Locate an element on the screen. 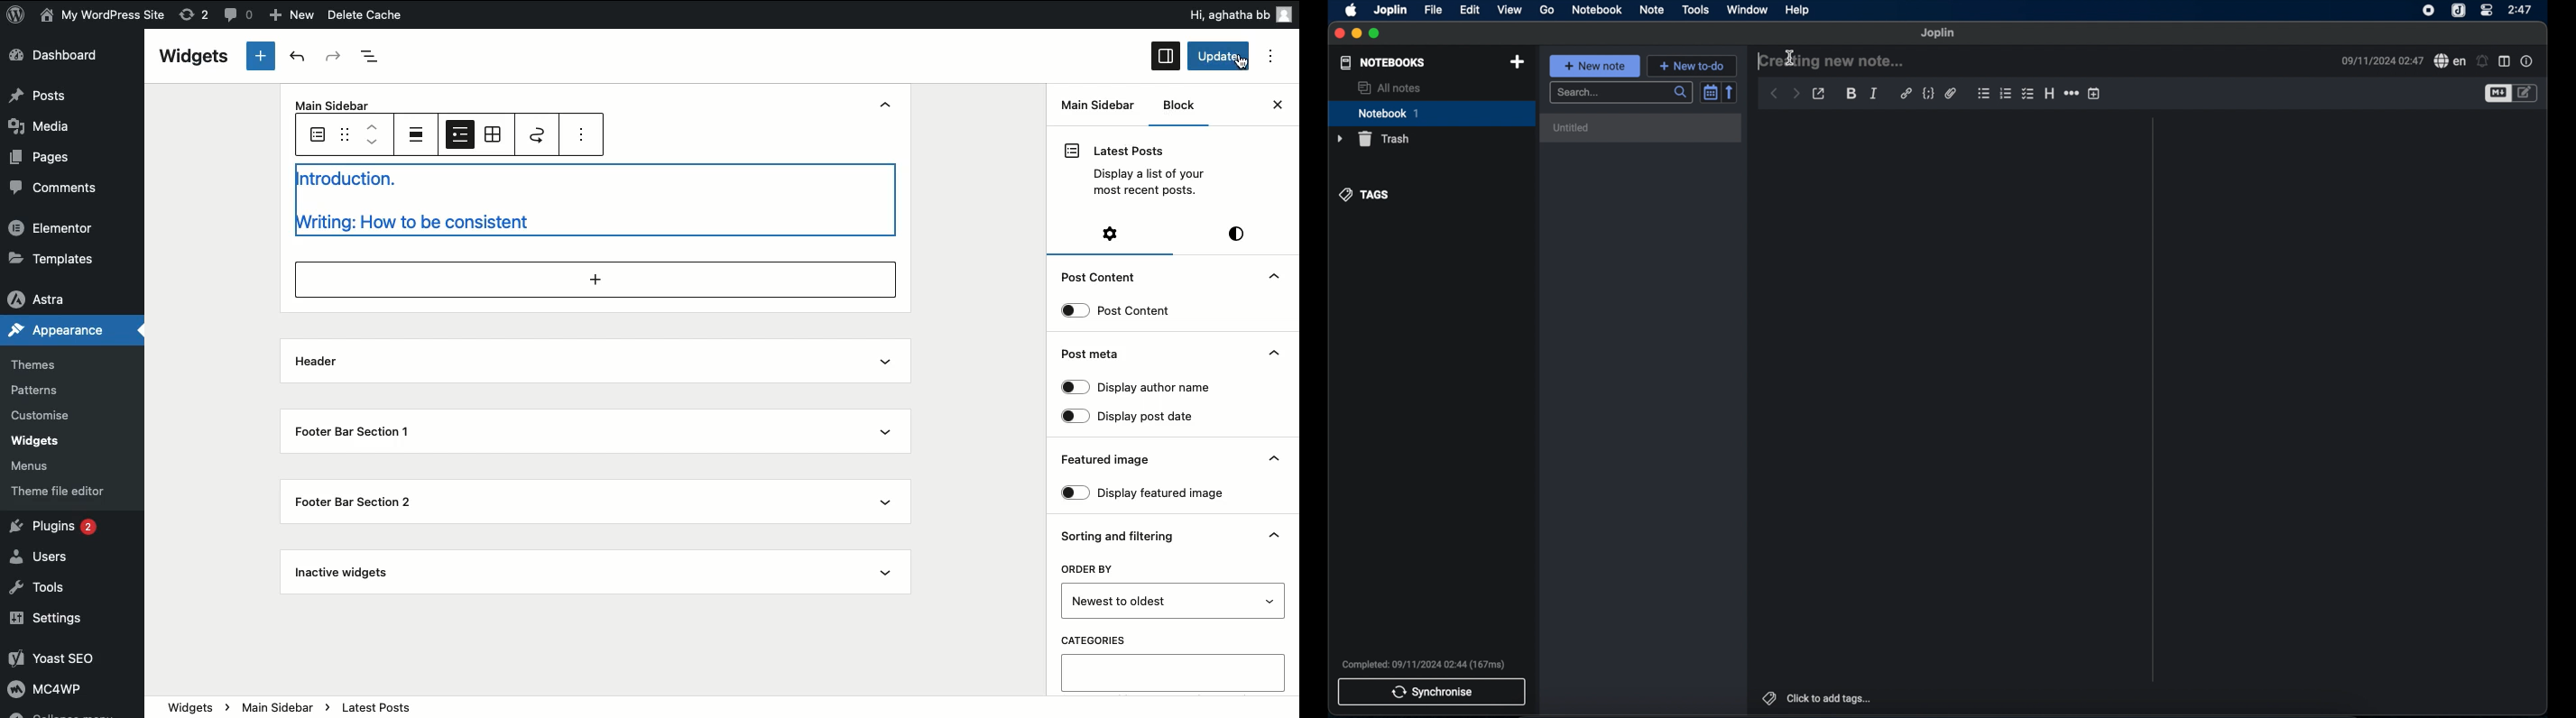  Themes is located at coordinates (49, 364).